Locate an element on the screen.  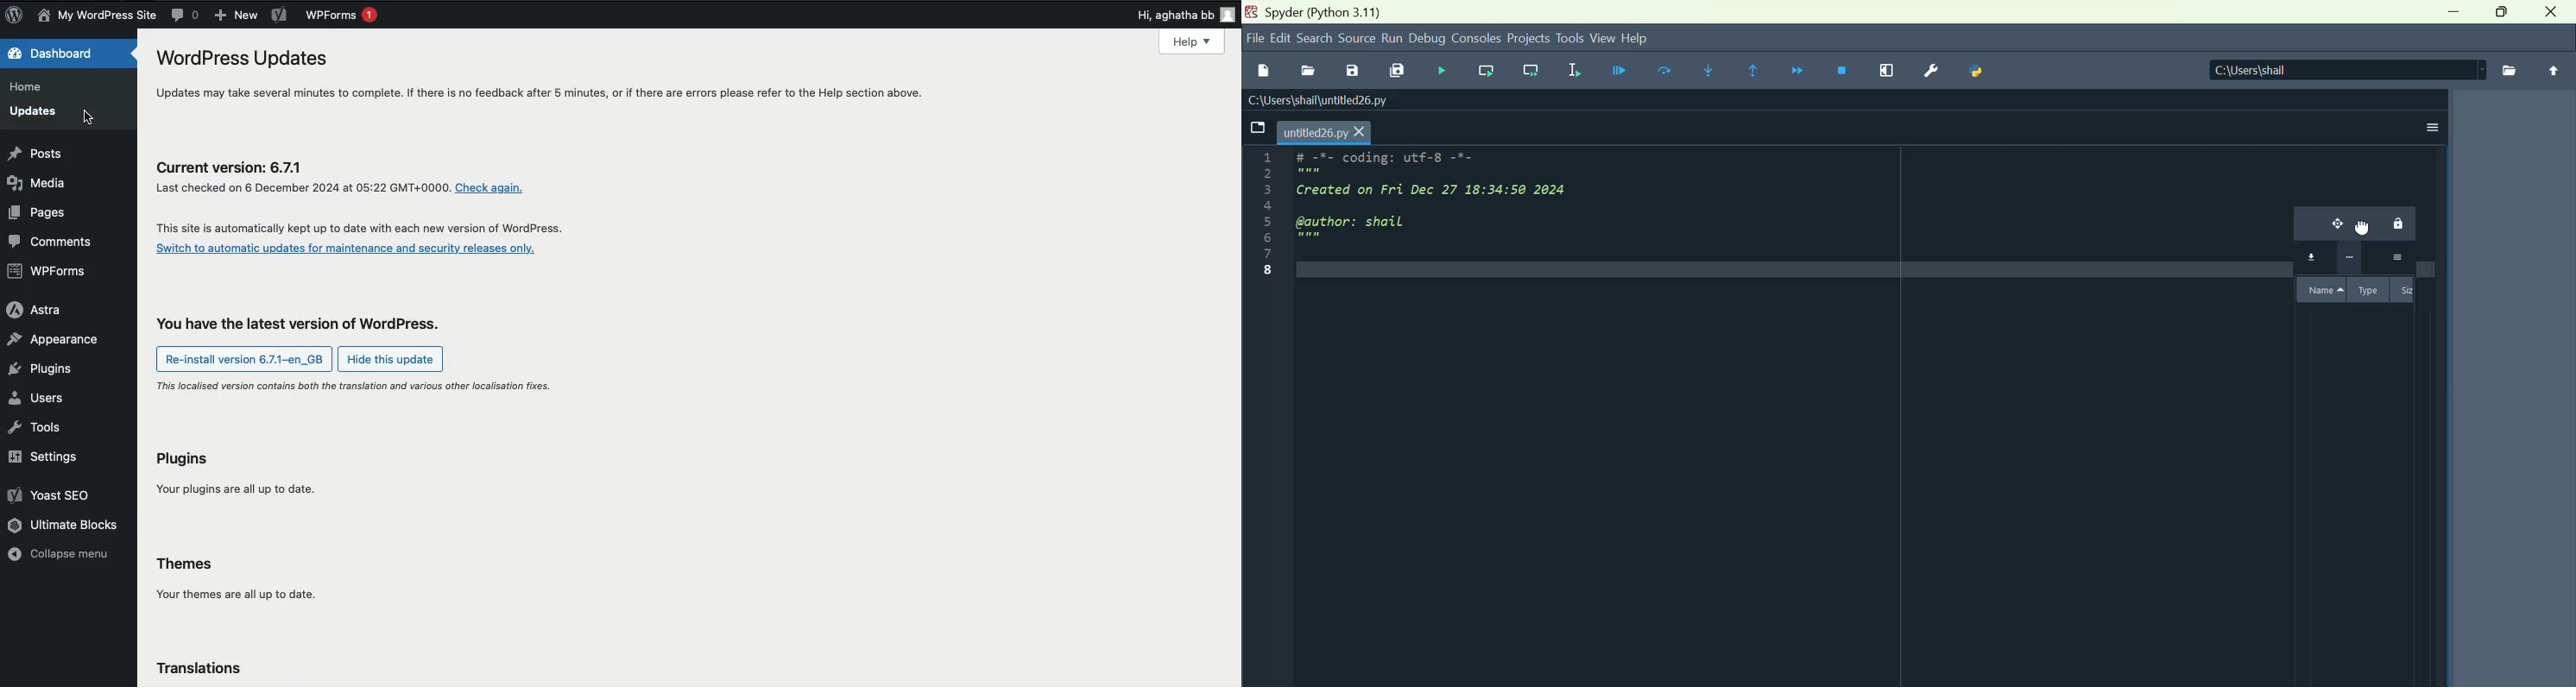
Spyder Python 3.1.1 is located at coordinates (1322, 11).